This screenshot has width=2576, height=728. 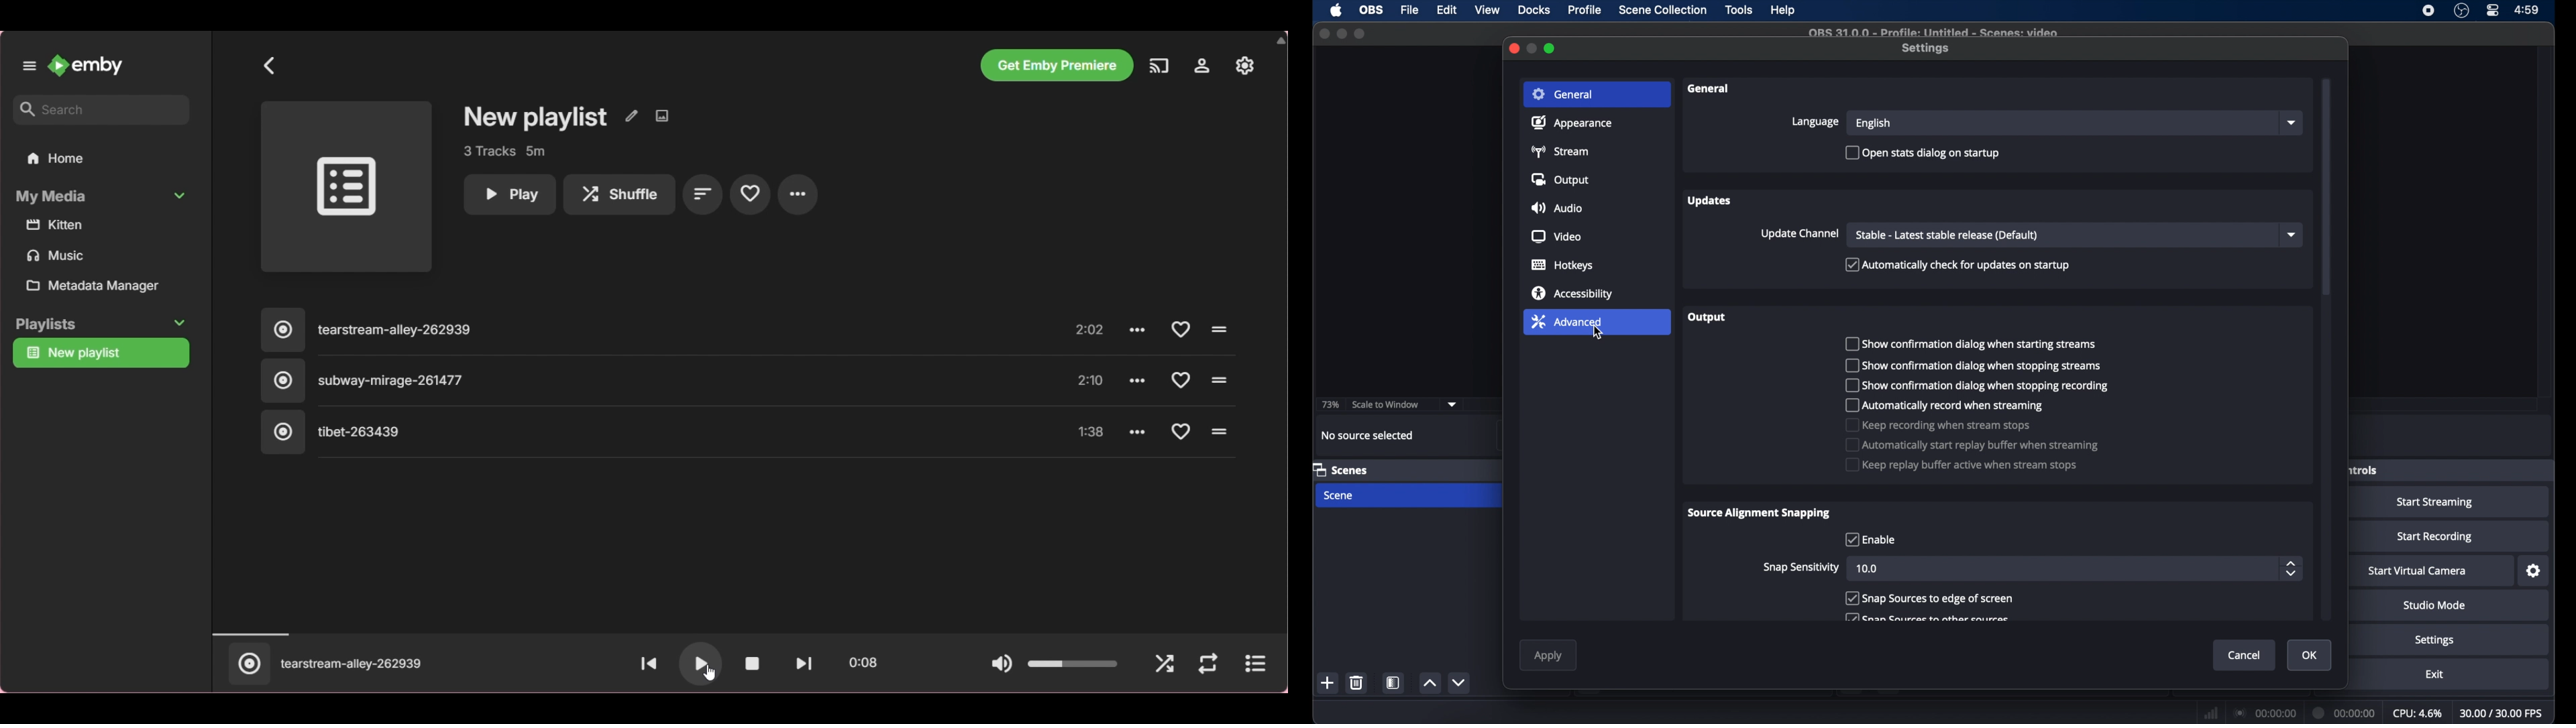 What do you see at coordinates (1707, 201) in the screenshot?
I see `updates` at bounding box center [1707, 201].